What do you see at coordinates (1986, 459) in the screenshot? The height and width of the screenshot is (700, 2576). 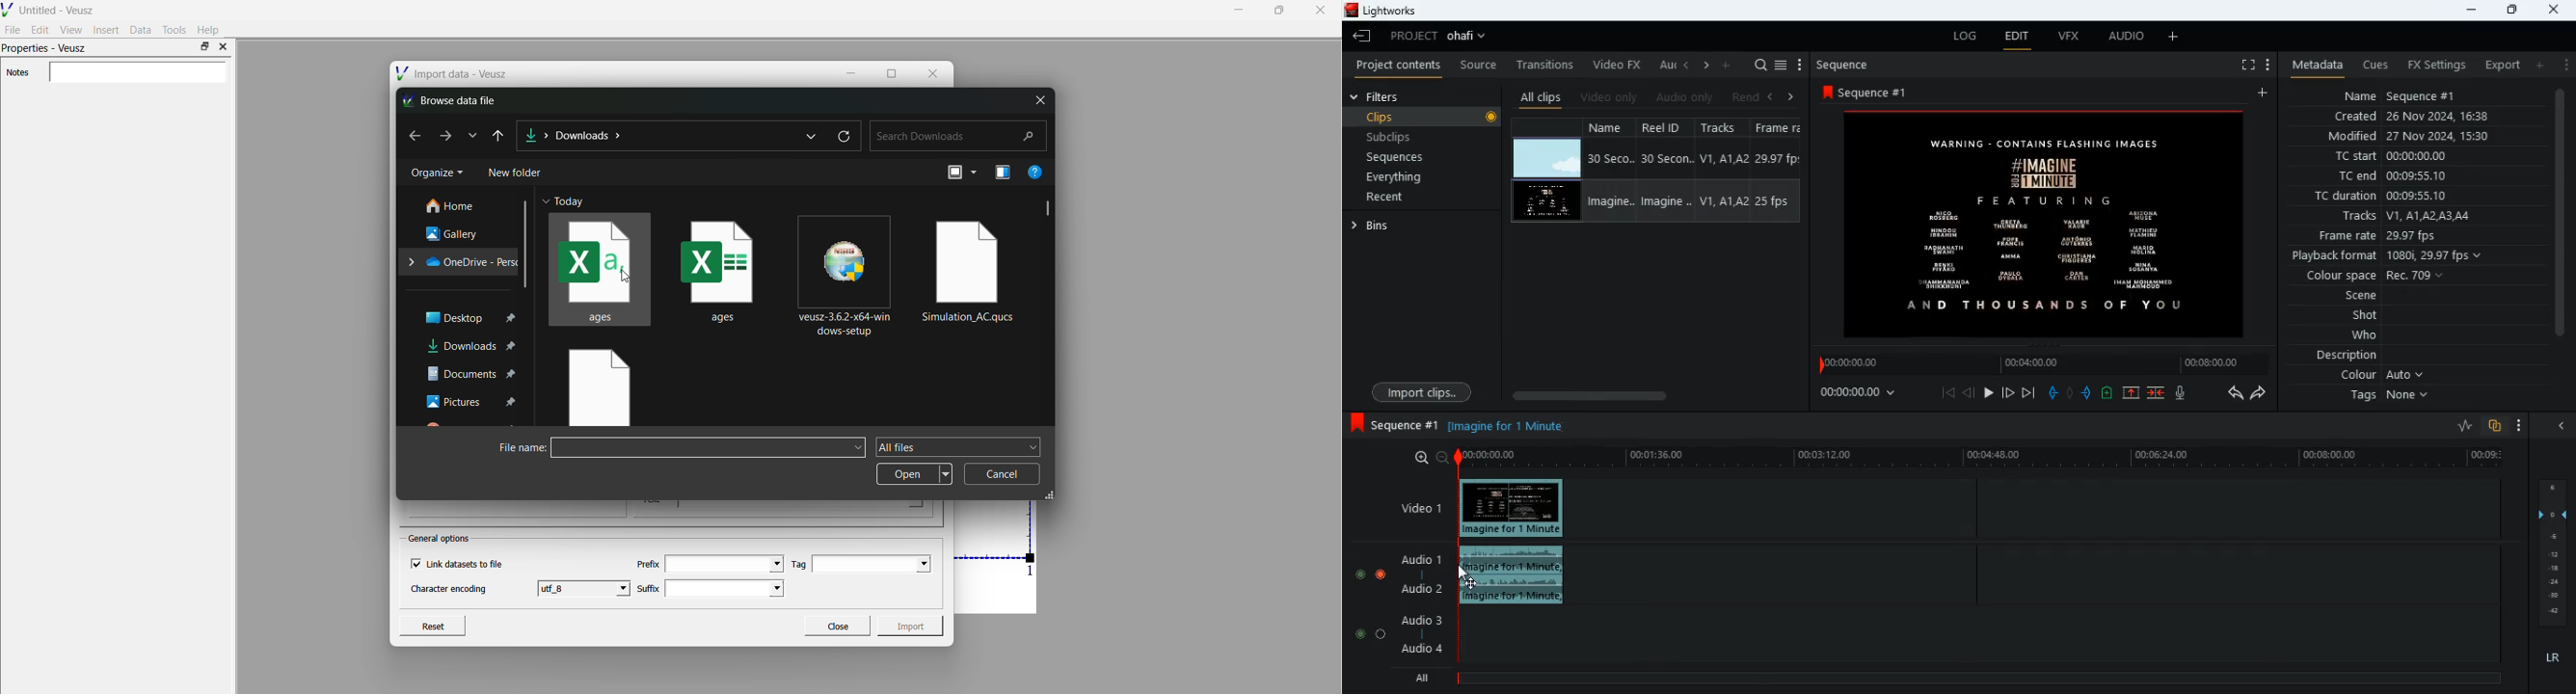 I see `timeline` at bounding box center [1986, 459].